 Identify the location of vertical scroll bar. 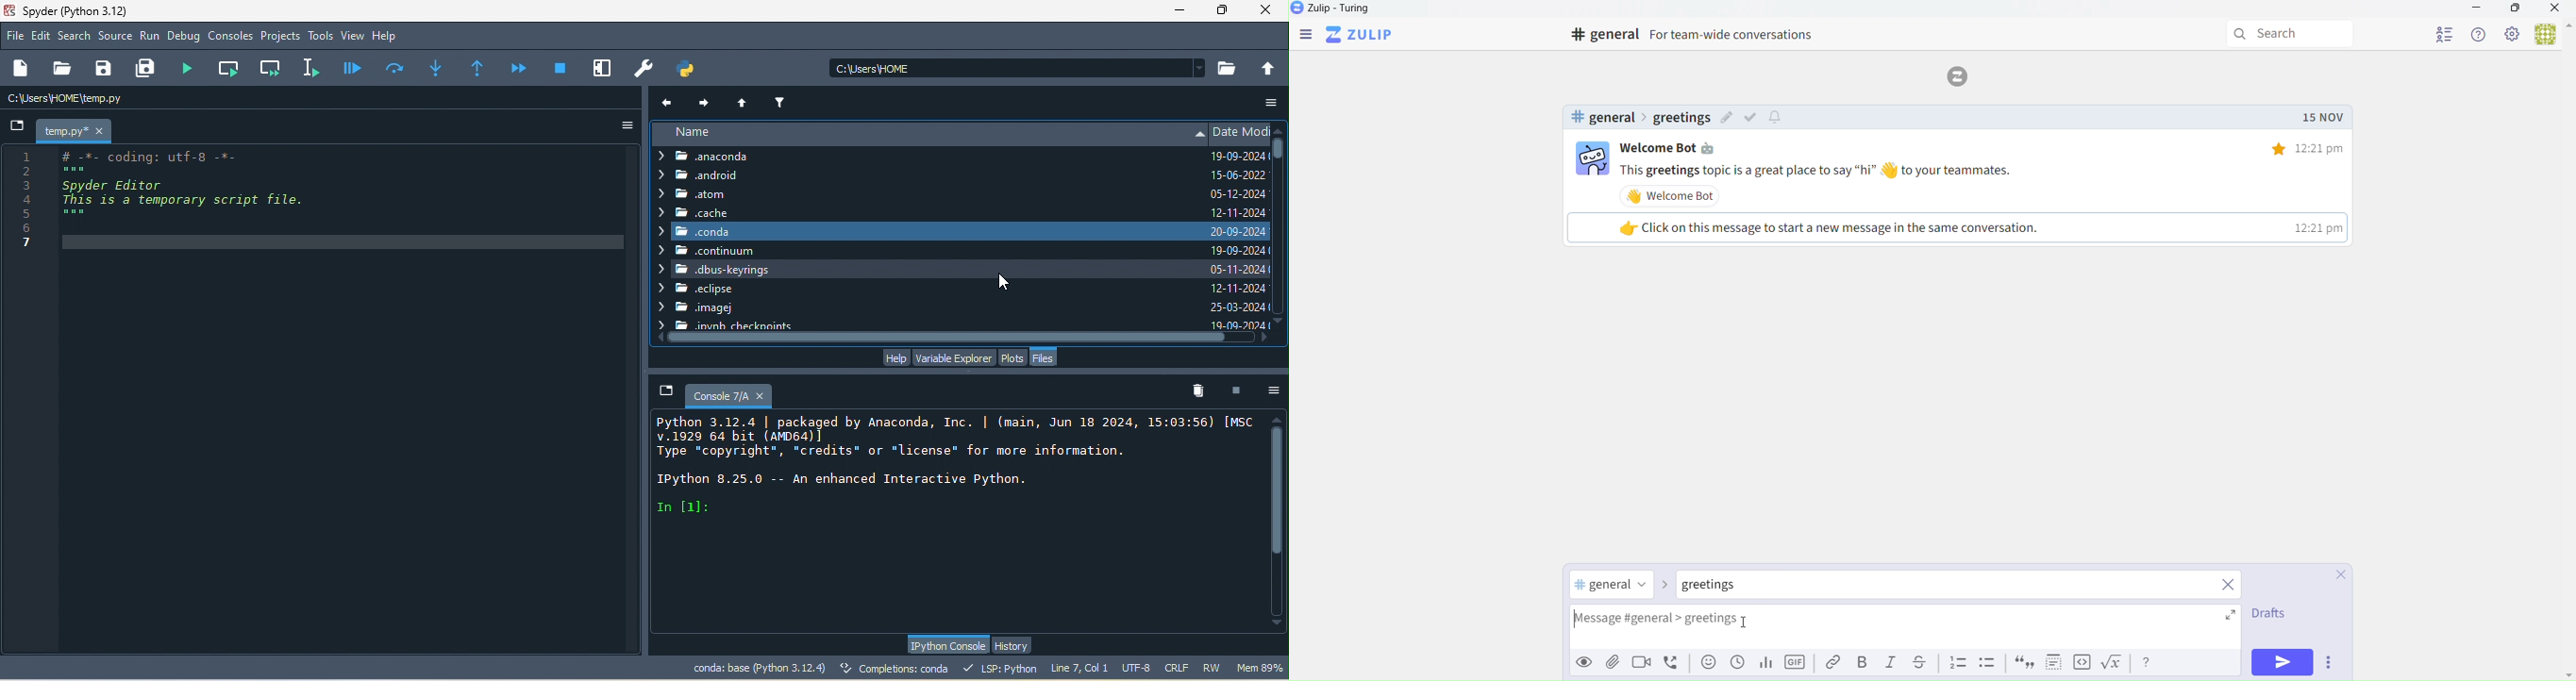
(1279, 230).